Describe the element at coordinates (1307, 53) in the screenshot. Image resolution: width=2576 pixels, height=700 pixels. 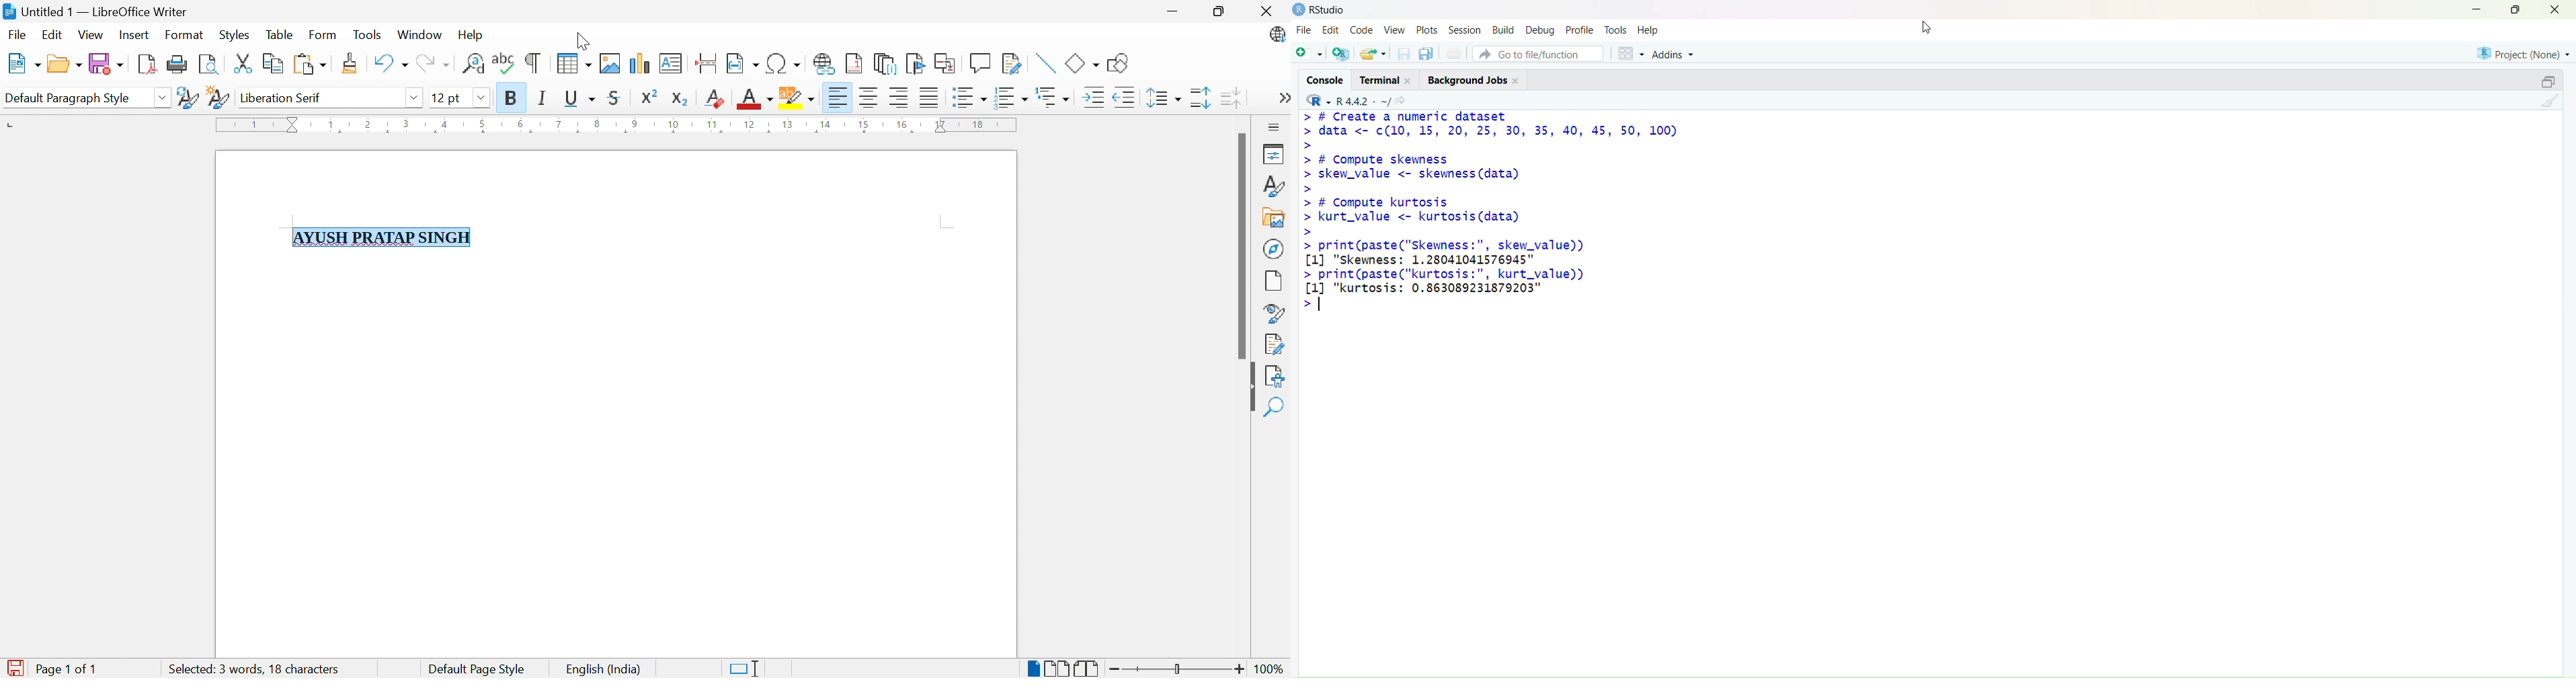
I see `New File` at that location.